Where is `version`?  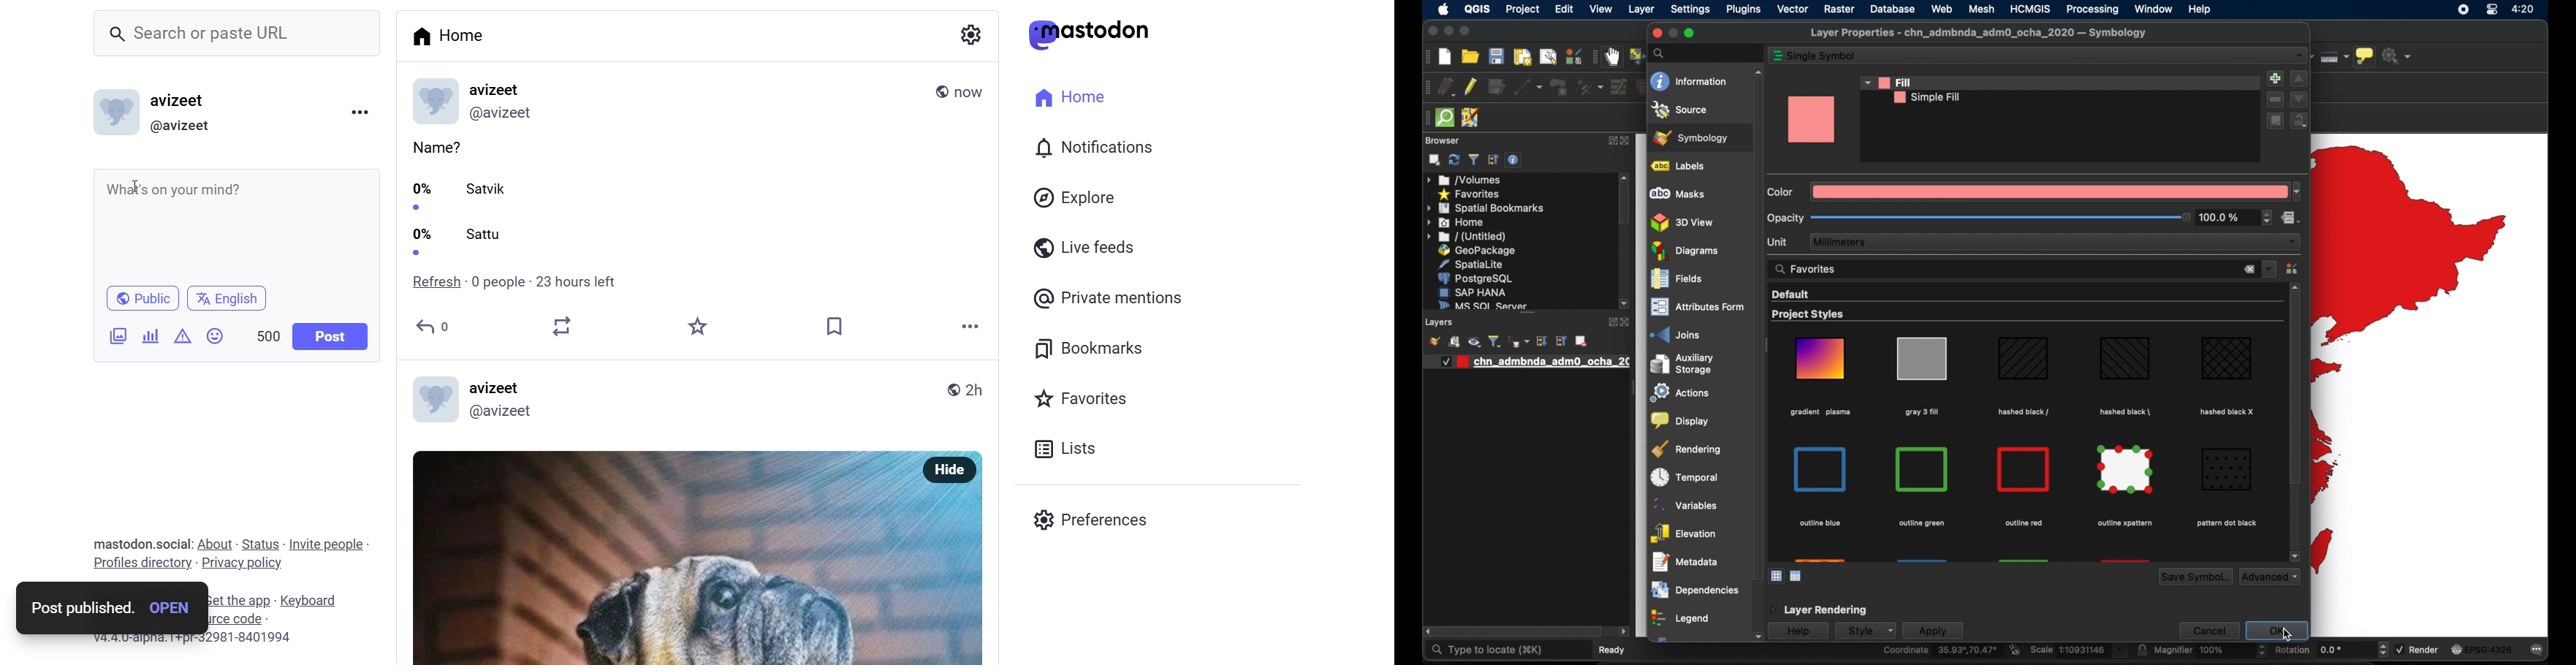 version is located at coordinates (194, 639).